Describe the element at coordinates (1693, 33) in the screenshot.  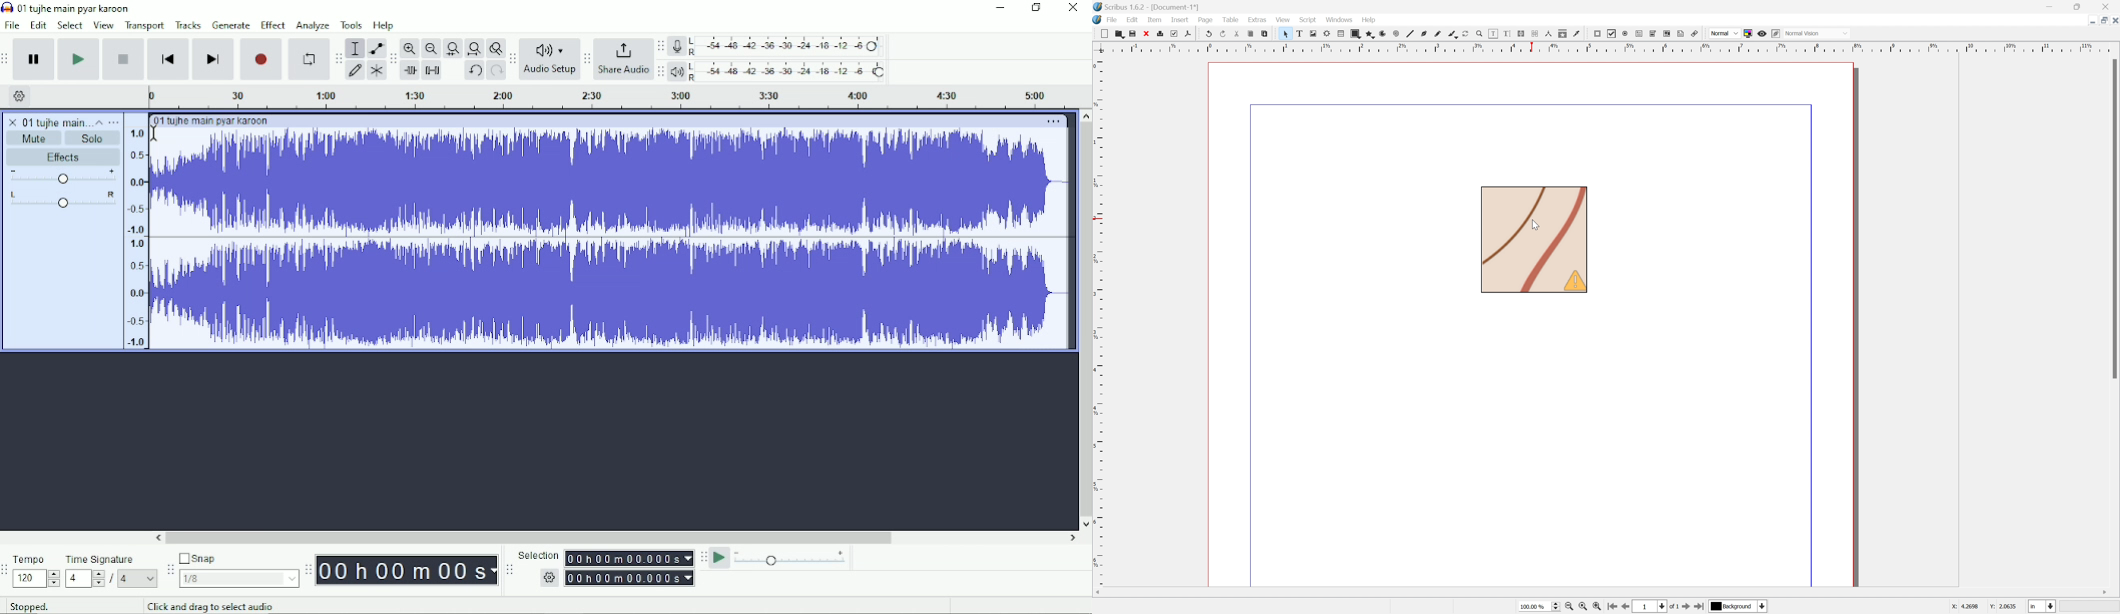
I see `Link annotation` at that location.